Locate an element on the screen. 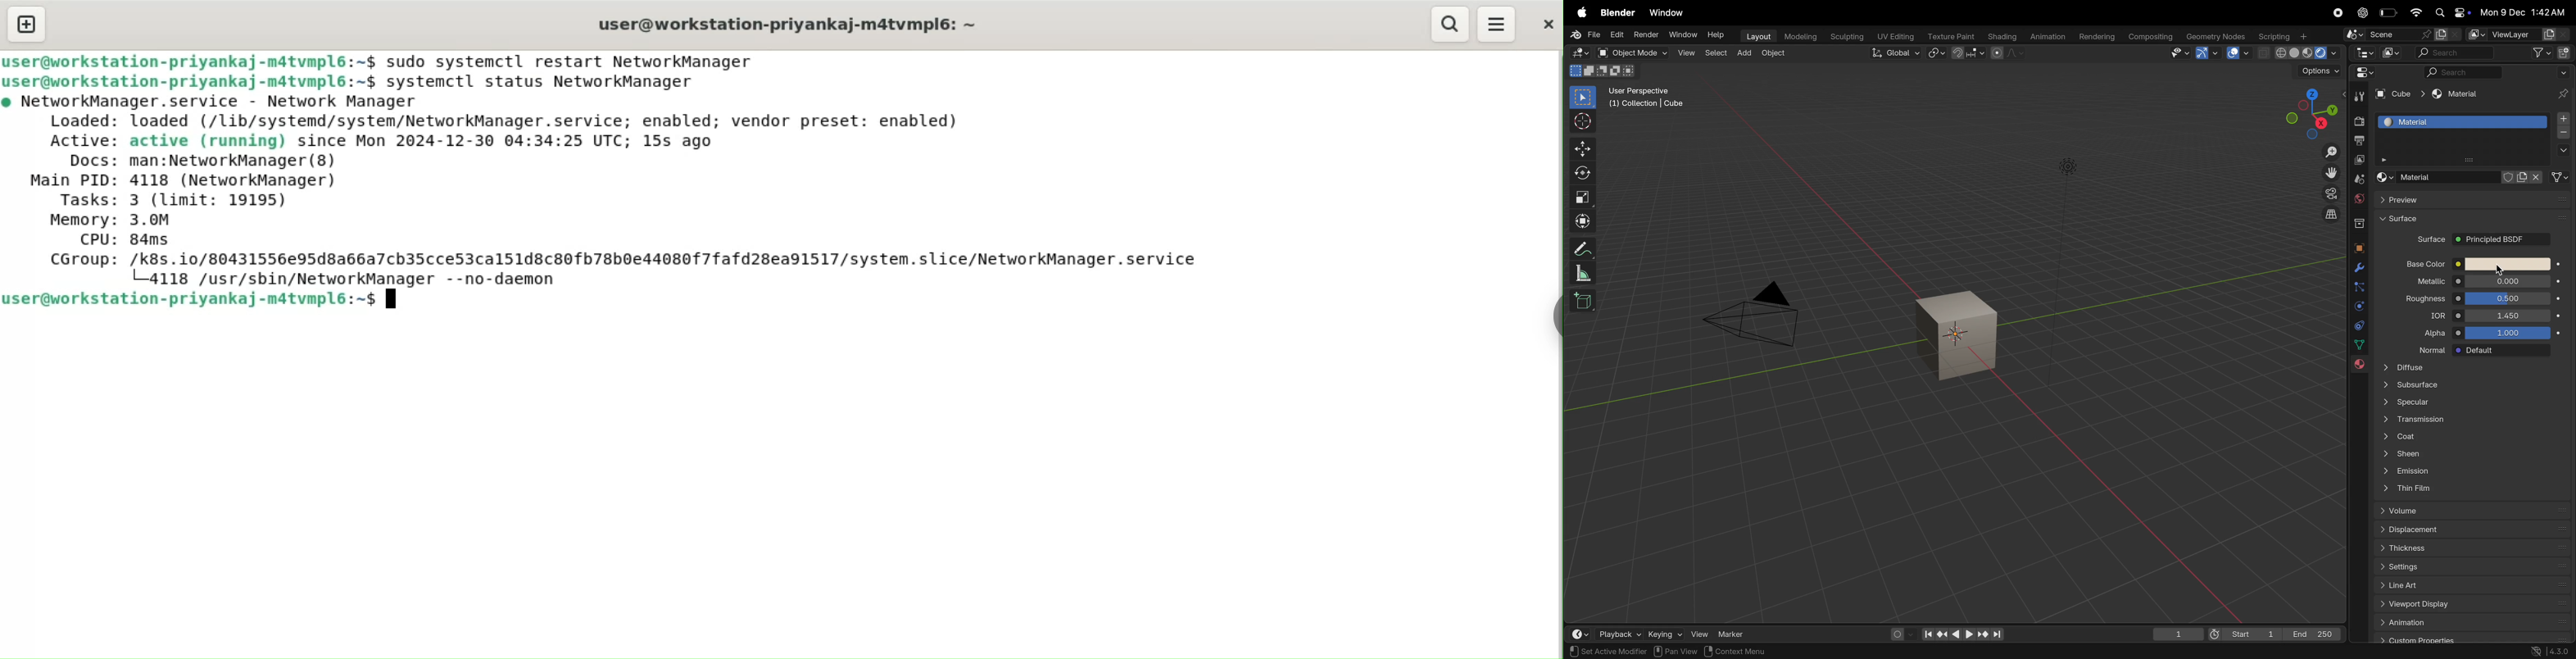  animation is located at coordinates (2047, 38).